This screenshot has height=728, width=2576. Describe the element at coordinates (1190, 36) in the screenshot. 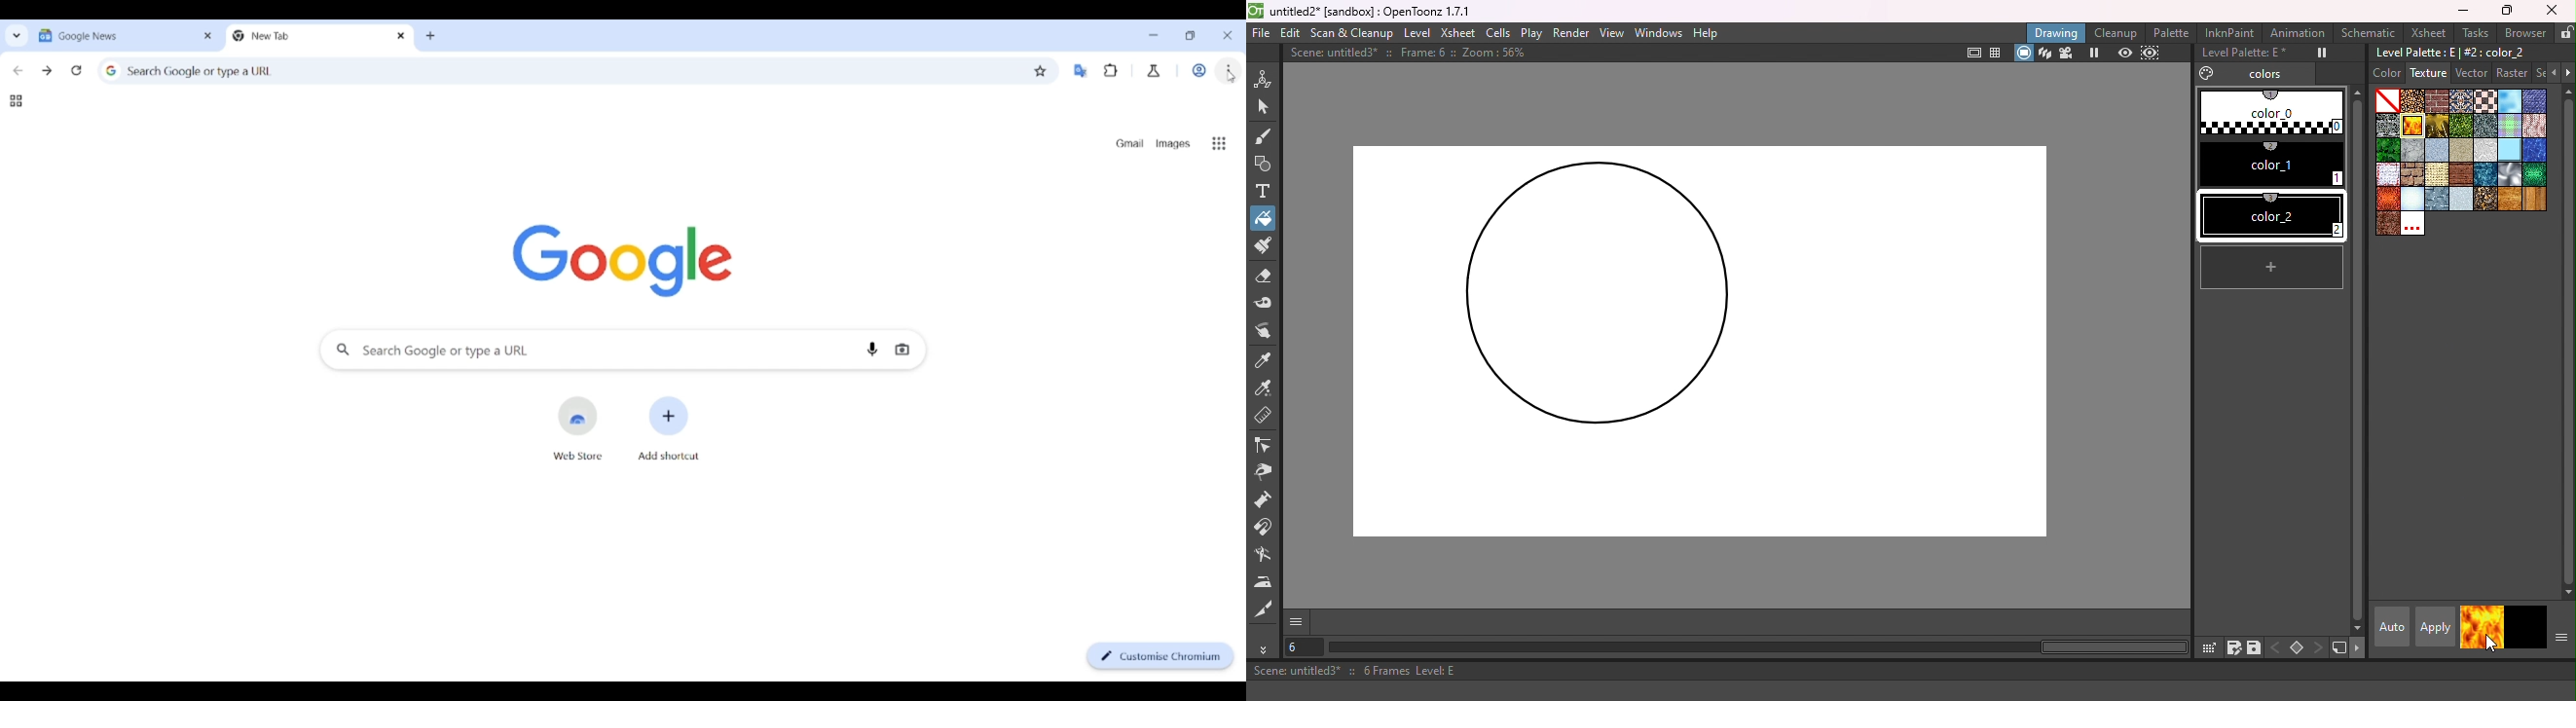

I see `Show interface in a smaller tab` at that location.